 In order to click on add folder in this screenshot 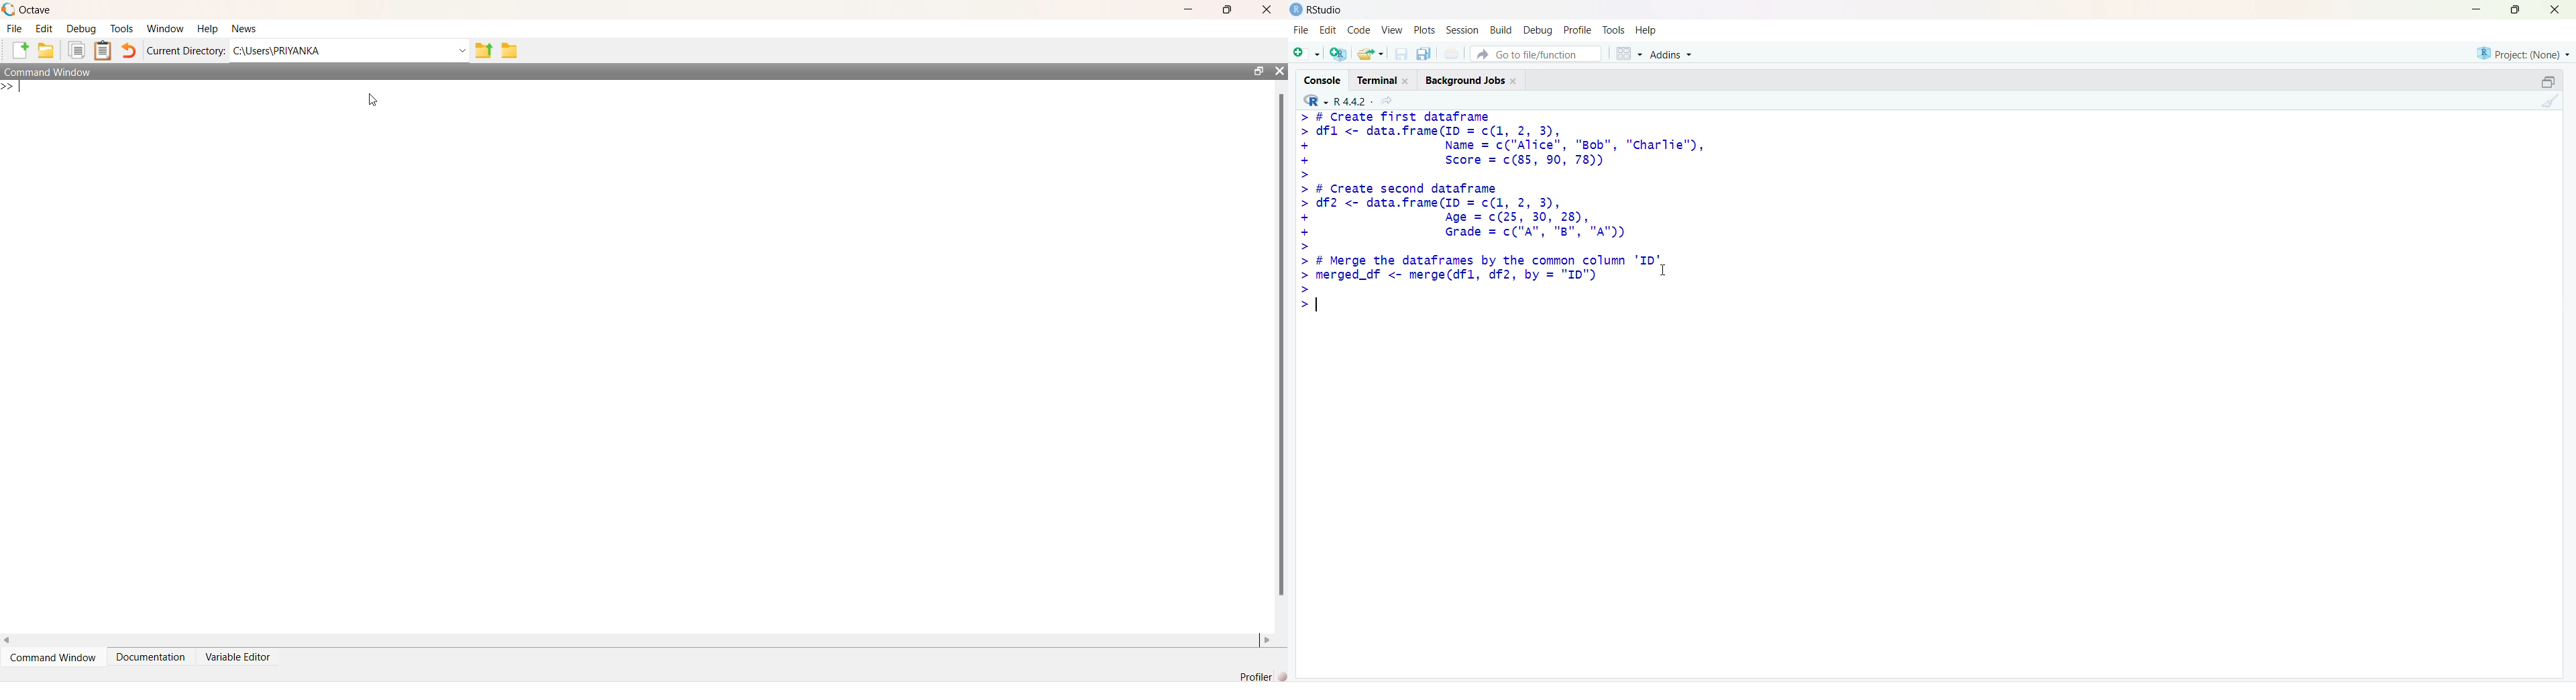, I will do `click(46, 50)`.